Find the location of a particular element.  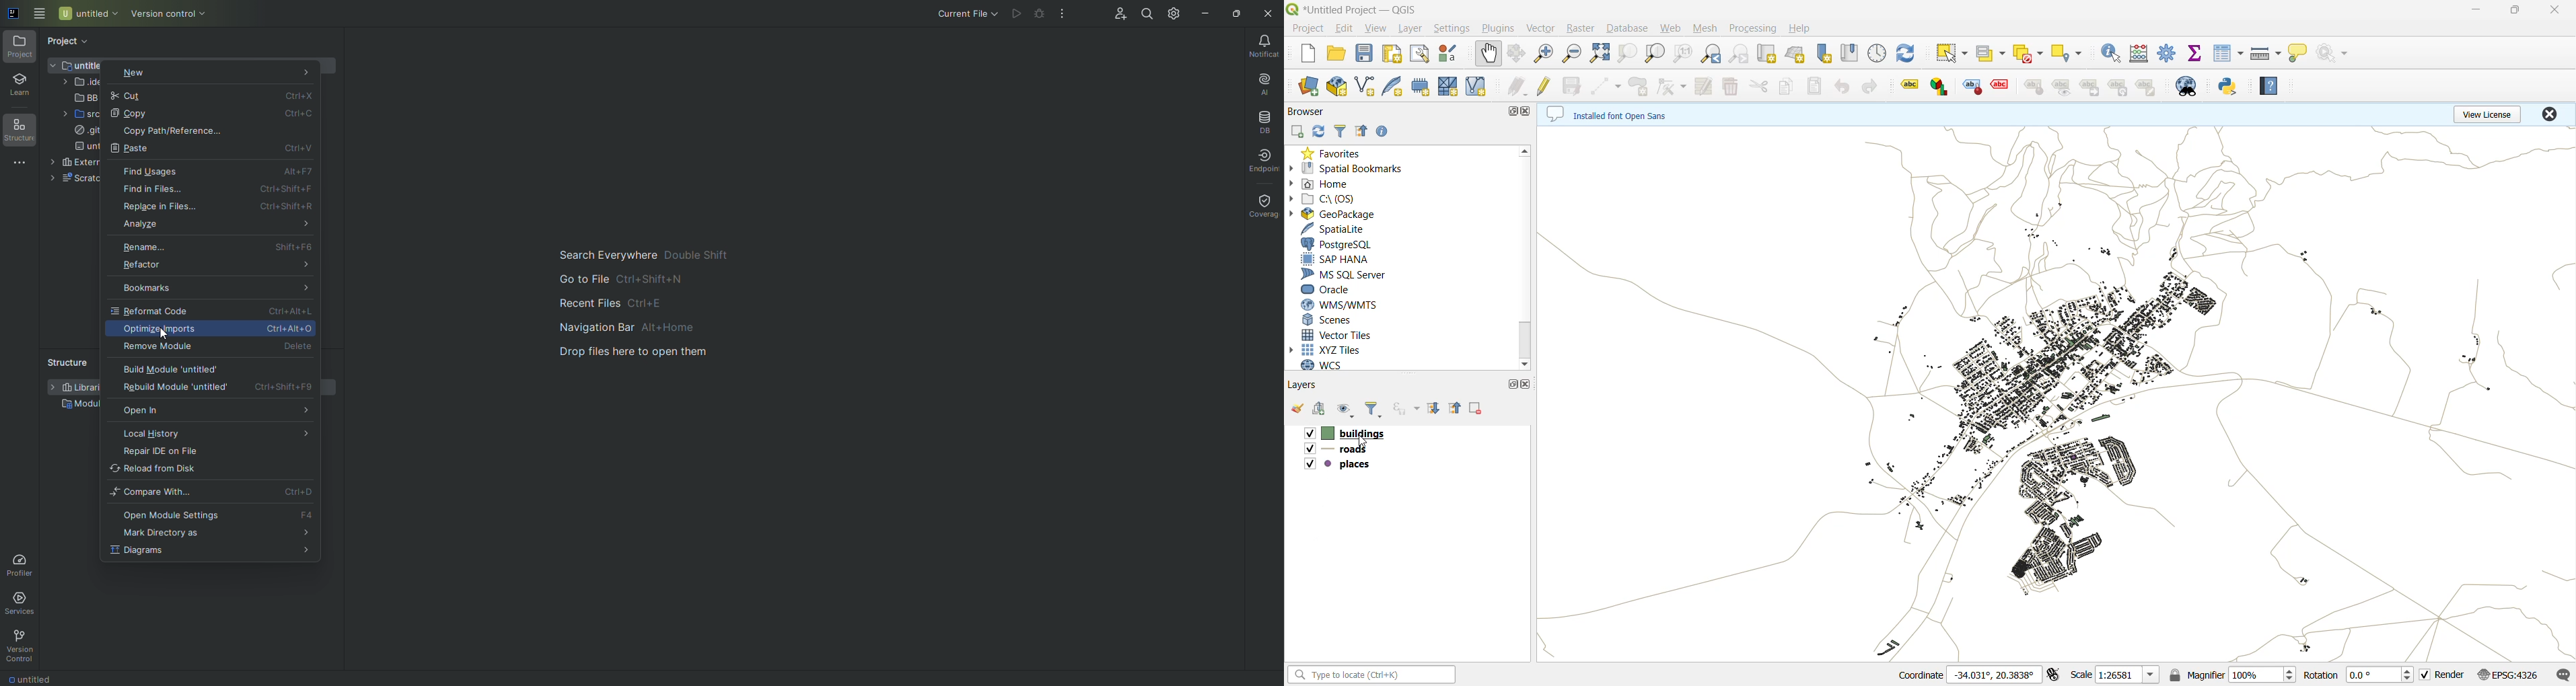

tool box is located at coordinates (2166, 52).